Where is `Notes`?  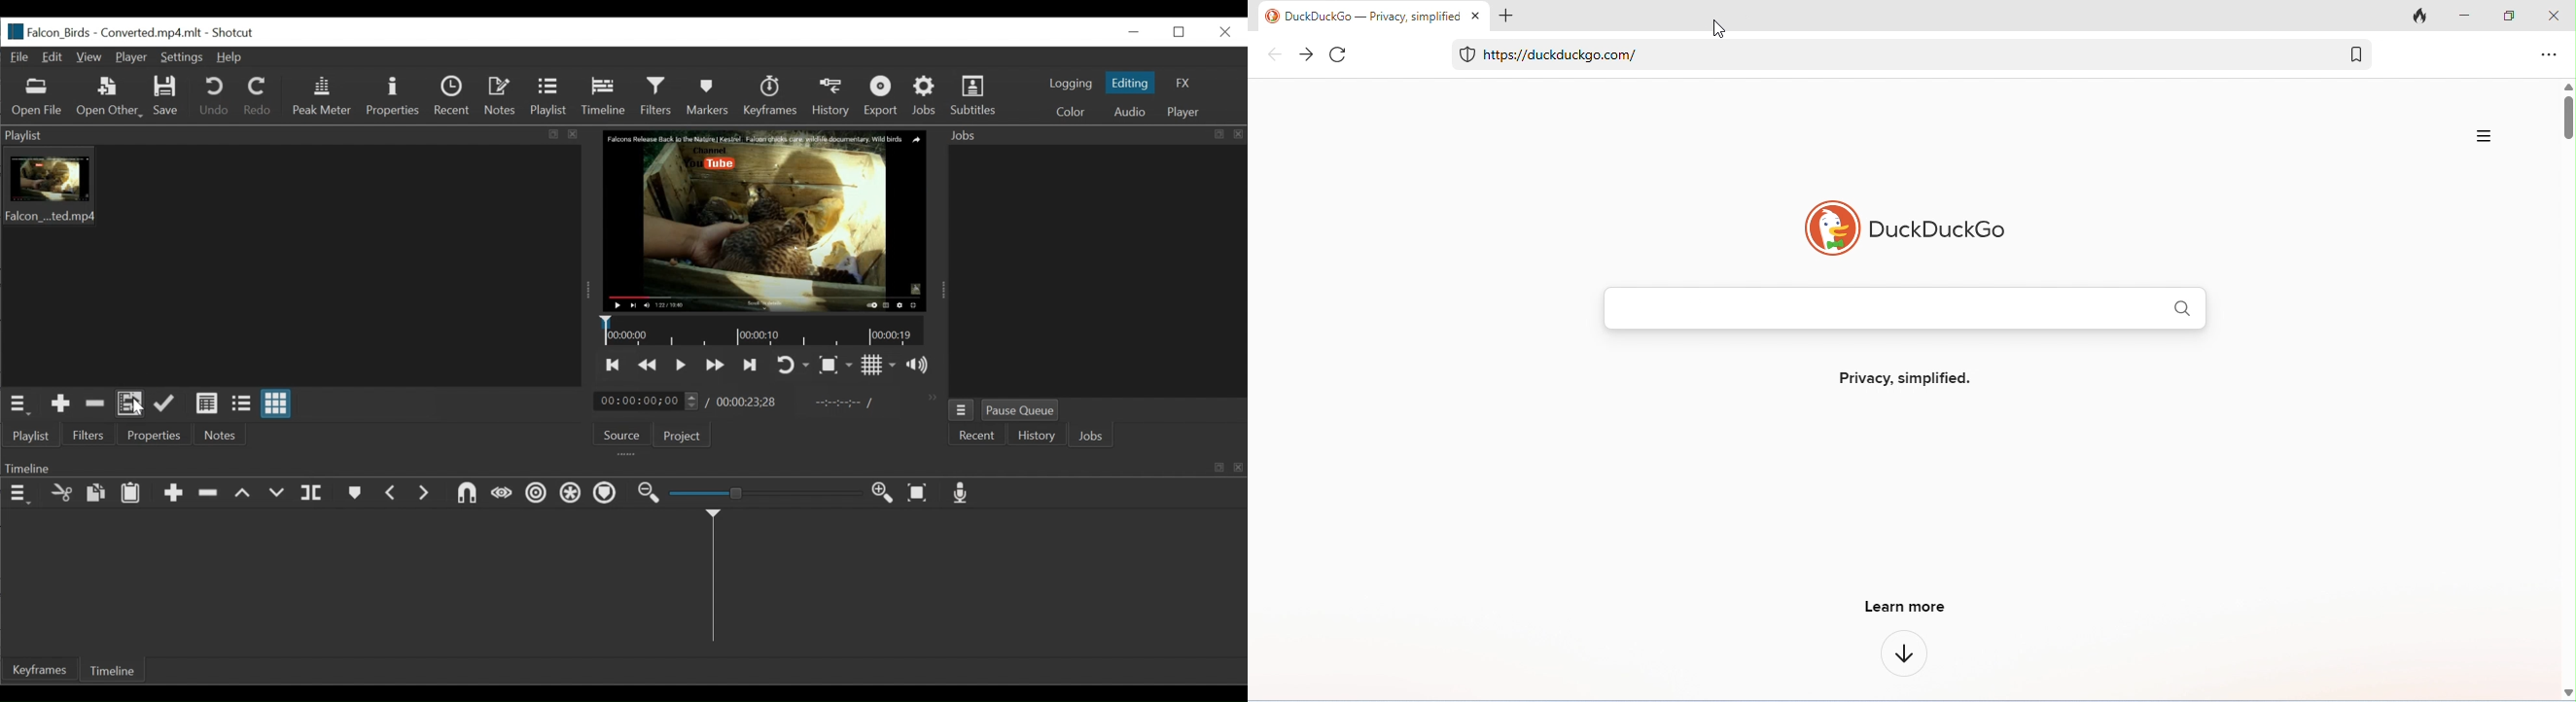
Notes is located at coordinates (499, 97).